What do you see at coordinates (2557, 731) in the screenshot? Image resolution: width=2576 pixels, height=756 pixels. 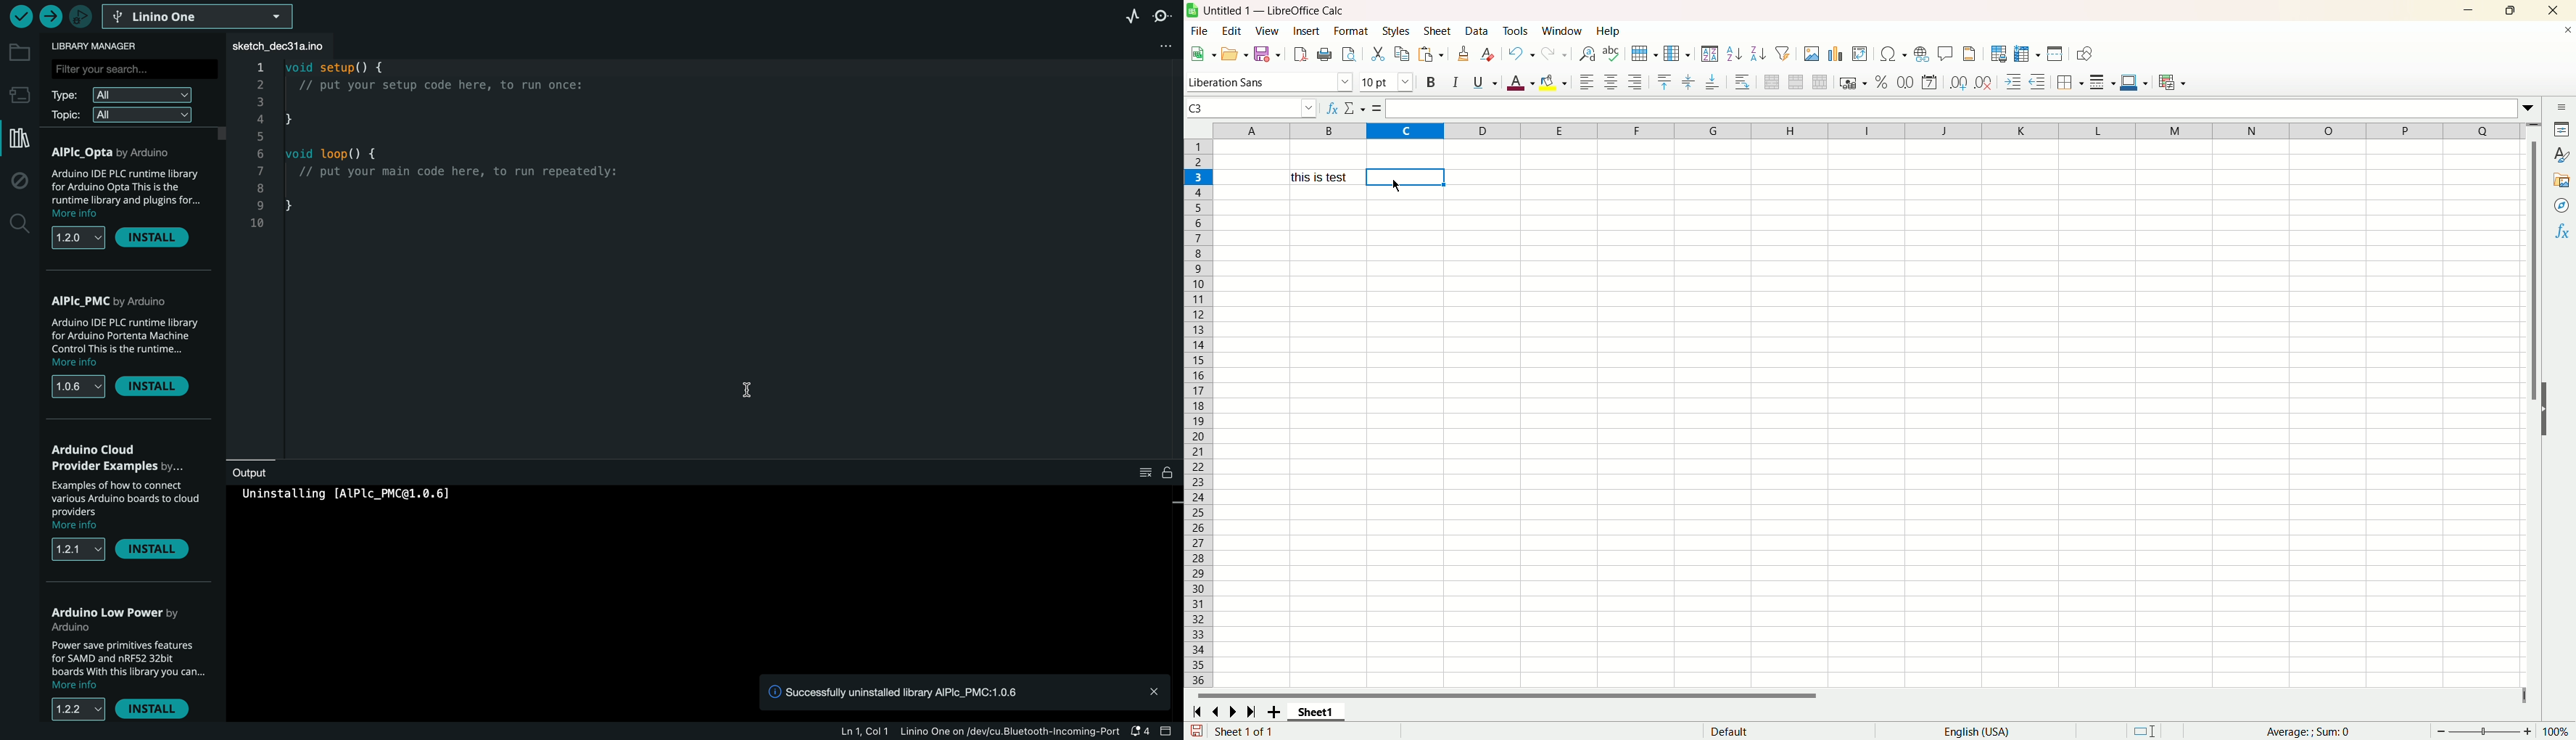 I see `zoom percentage` at bounding box center [2557, 731].